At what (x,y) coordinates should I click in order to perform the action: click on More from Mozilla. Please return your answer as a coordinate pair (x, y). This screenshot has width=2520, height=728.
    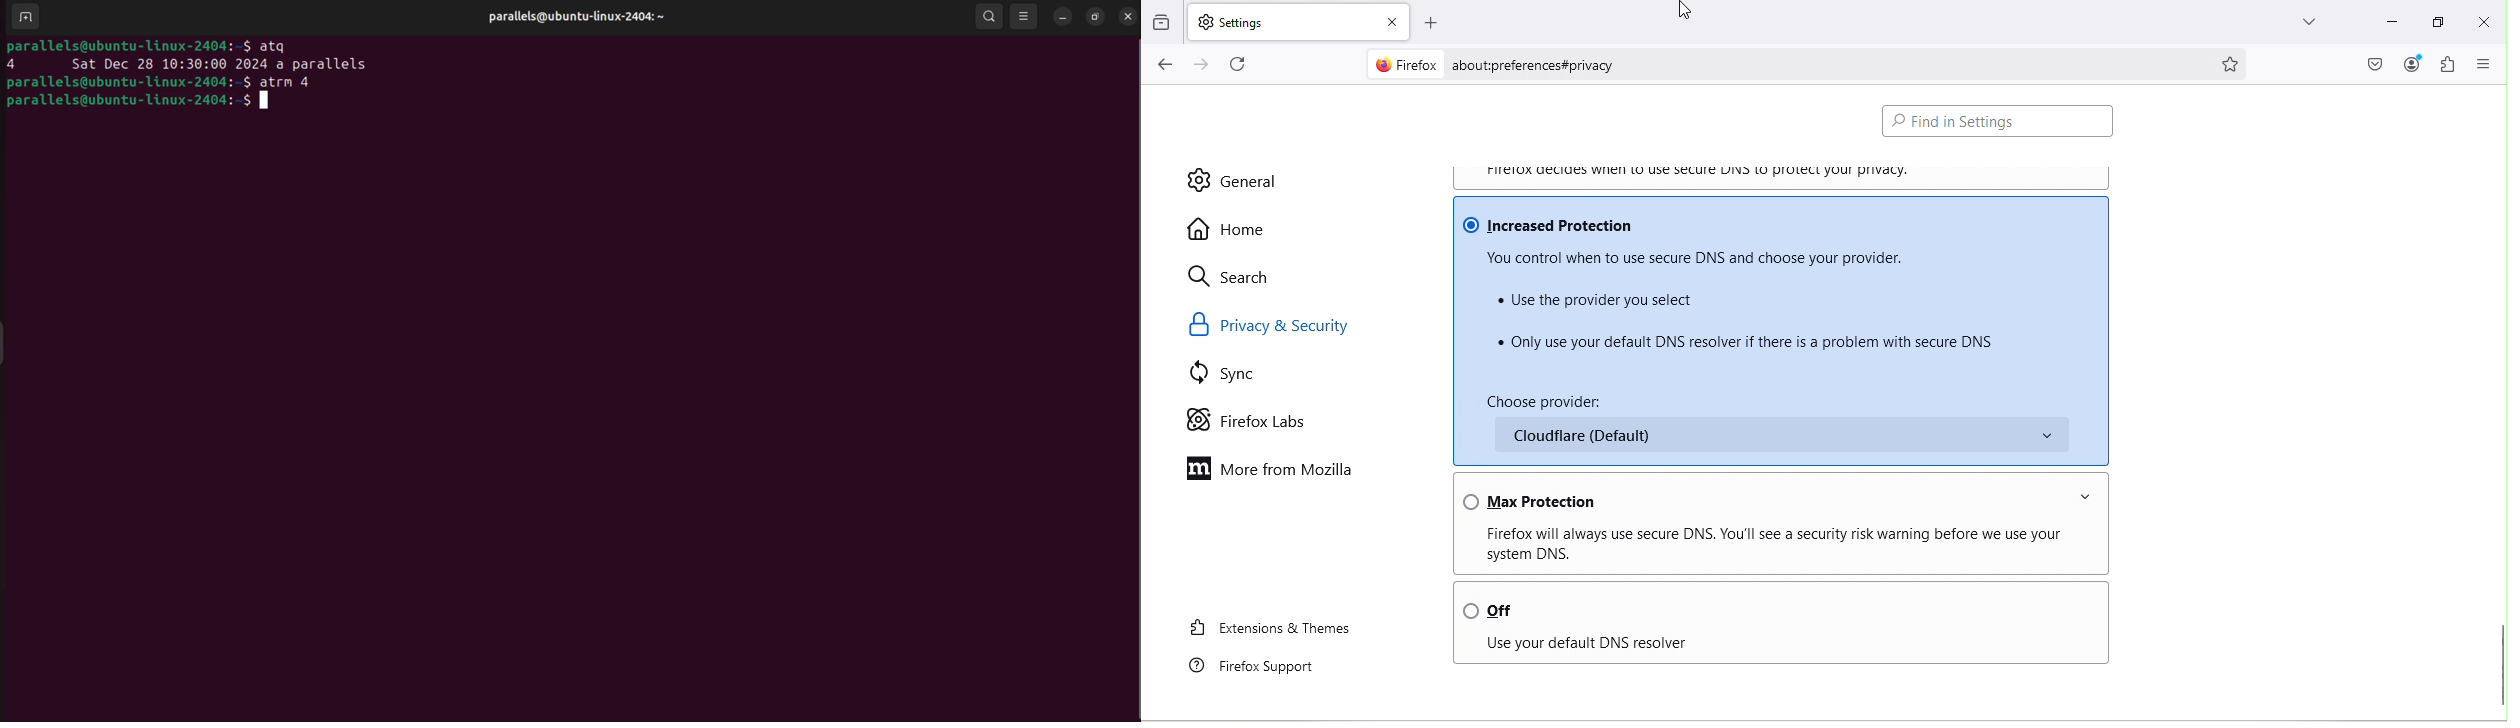
    Looking at the image, I should click on (1273, 470).